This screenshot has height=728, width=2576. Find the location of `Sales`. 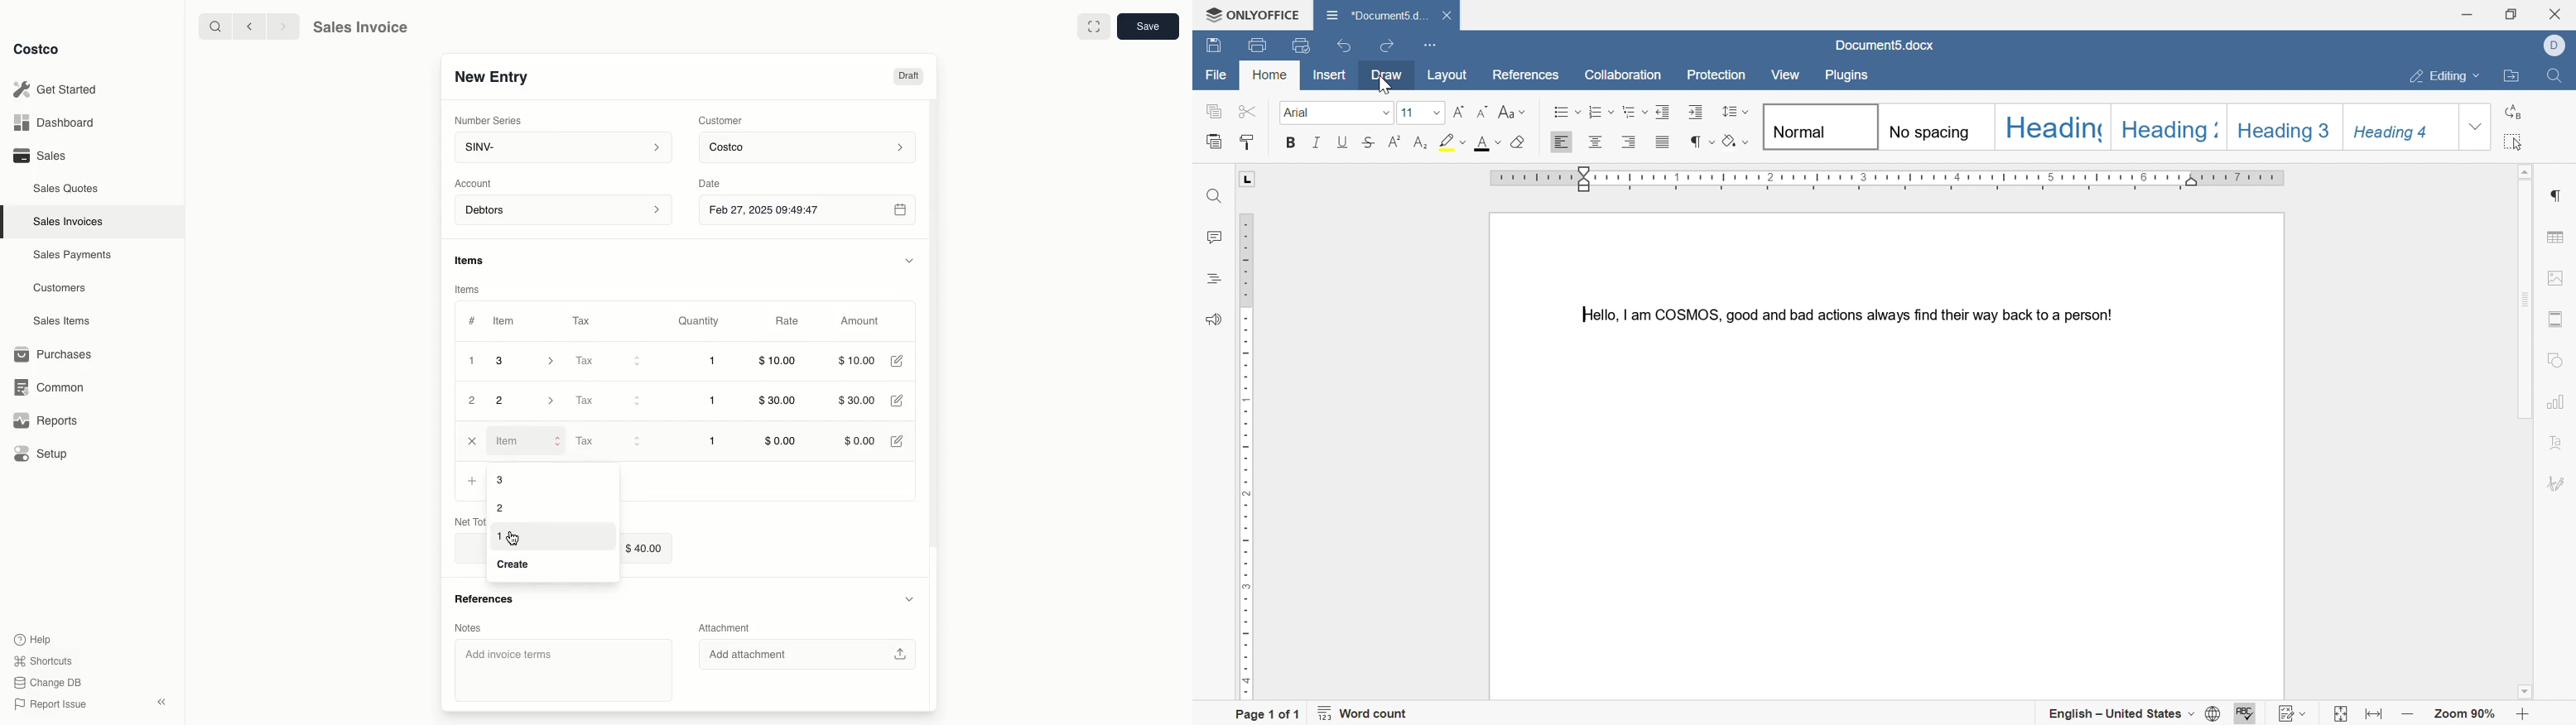

Sales is located at coordinates (38, 155).